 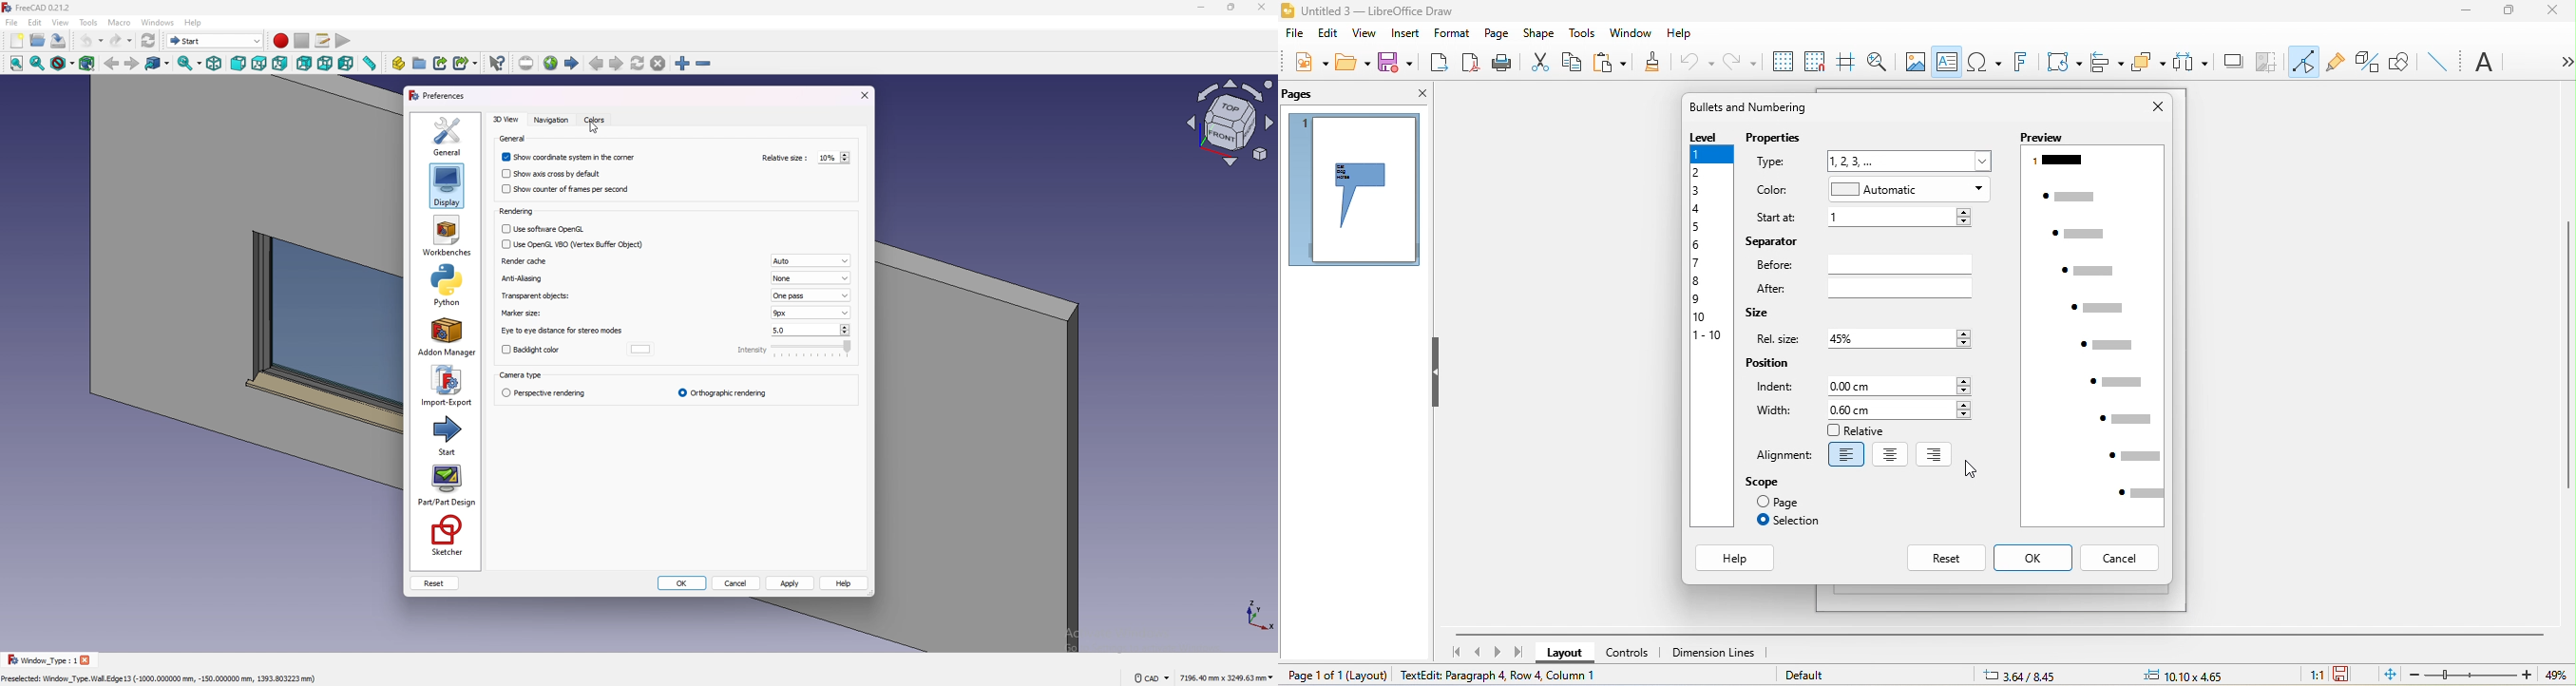 What do you see at coordinates (1534, 676) in the screenshot?
I see `textedit paragraph 2, row 2, column 4` at bounding box center [1534, 676].